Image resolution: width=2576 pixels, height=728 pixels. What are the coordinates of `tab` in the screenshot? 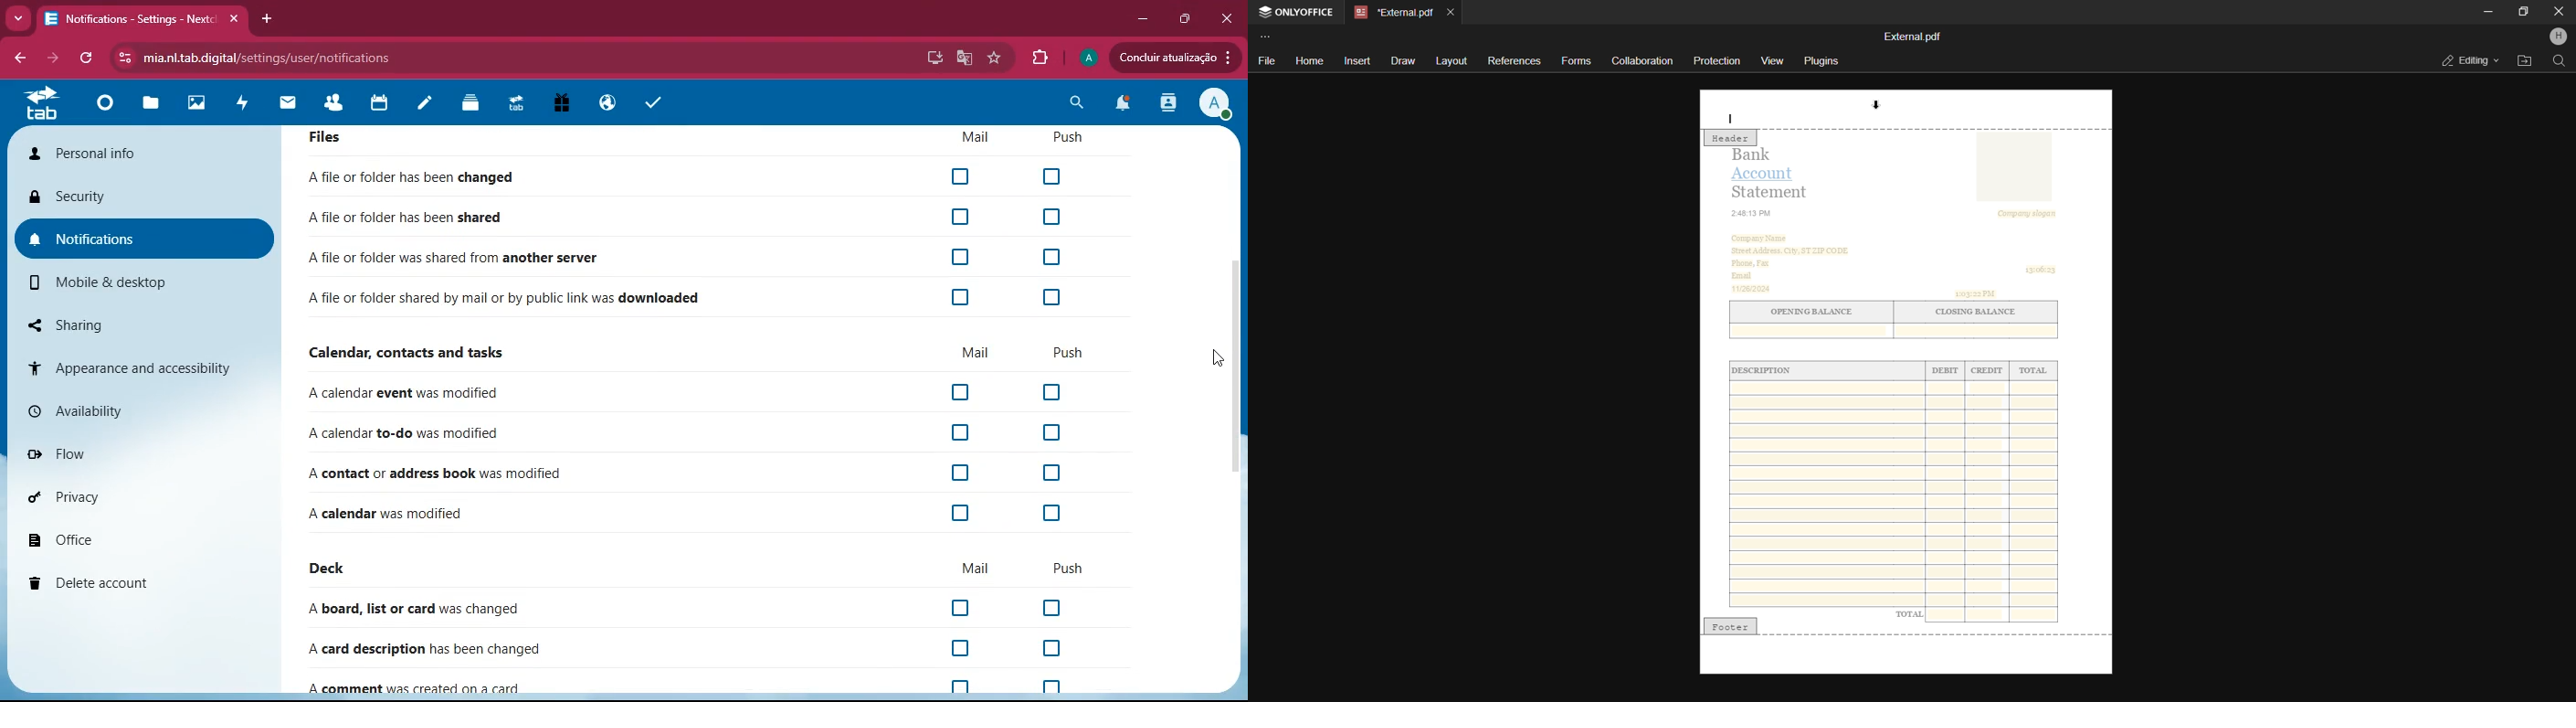 It's located at (129, 19).